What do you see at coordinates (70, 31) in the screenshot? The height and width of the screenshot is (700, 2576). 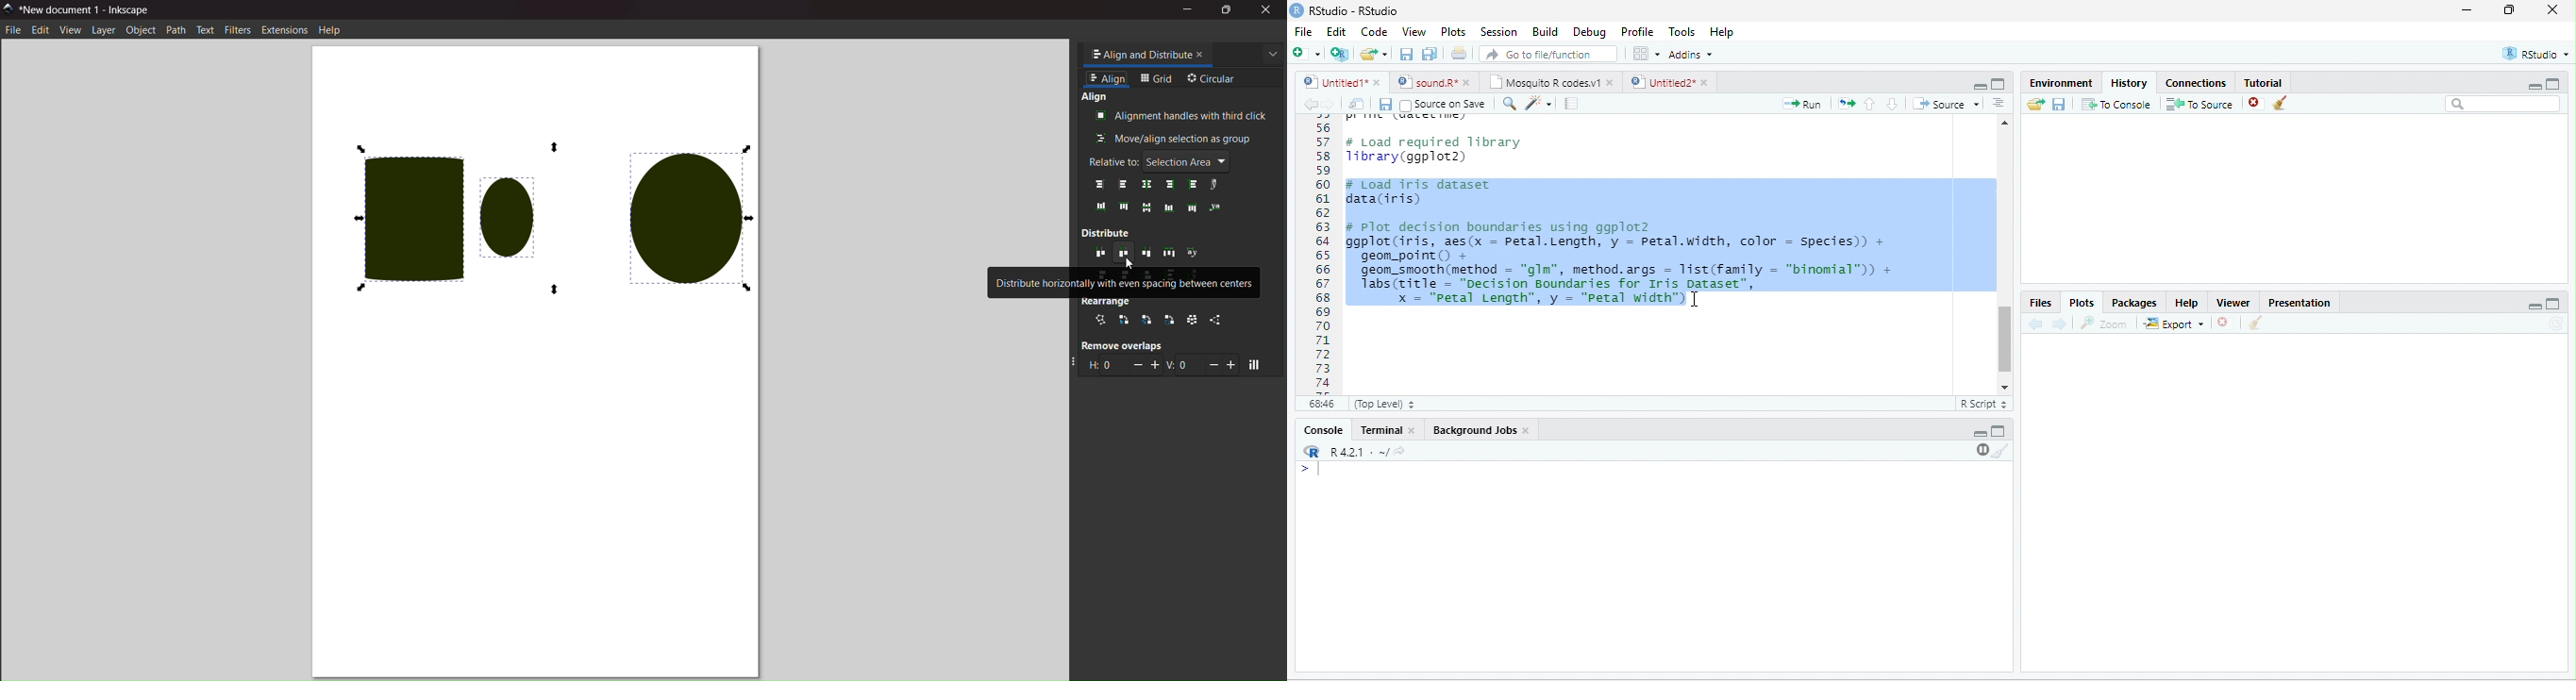 I see `view` at bounding box center [70, 31].